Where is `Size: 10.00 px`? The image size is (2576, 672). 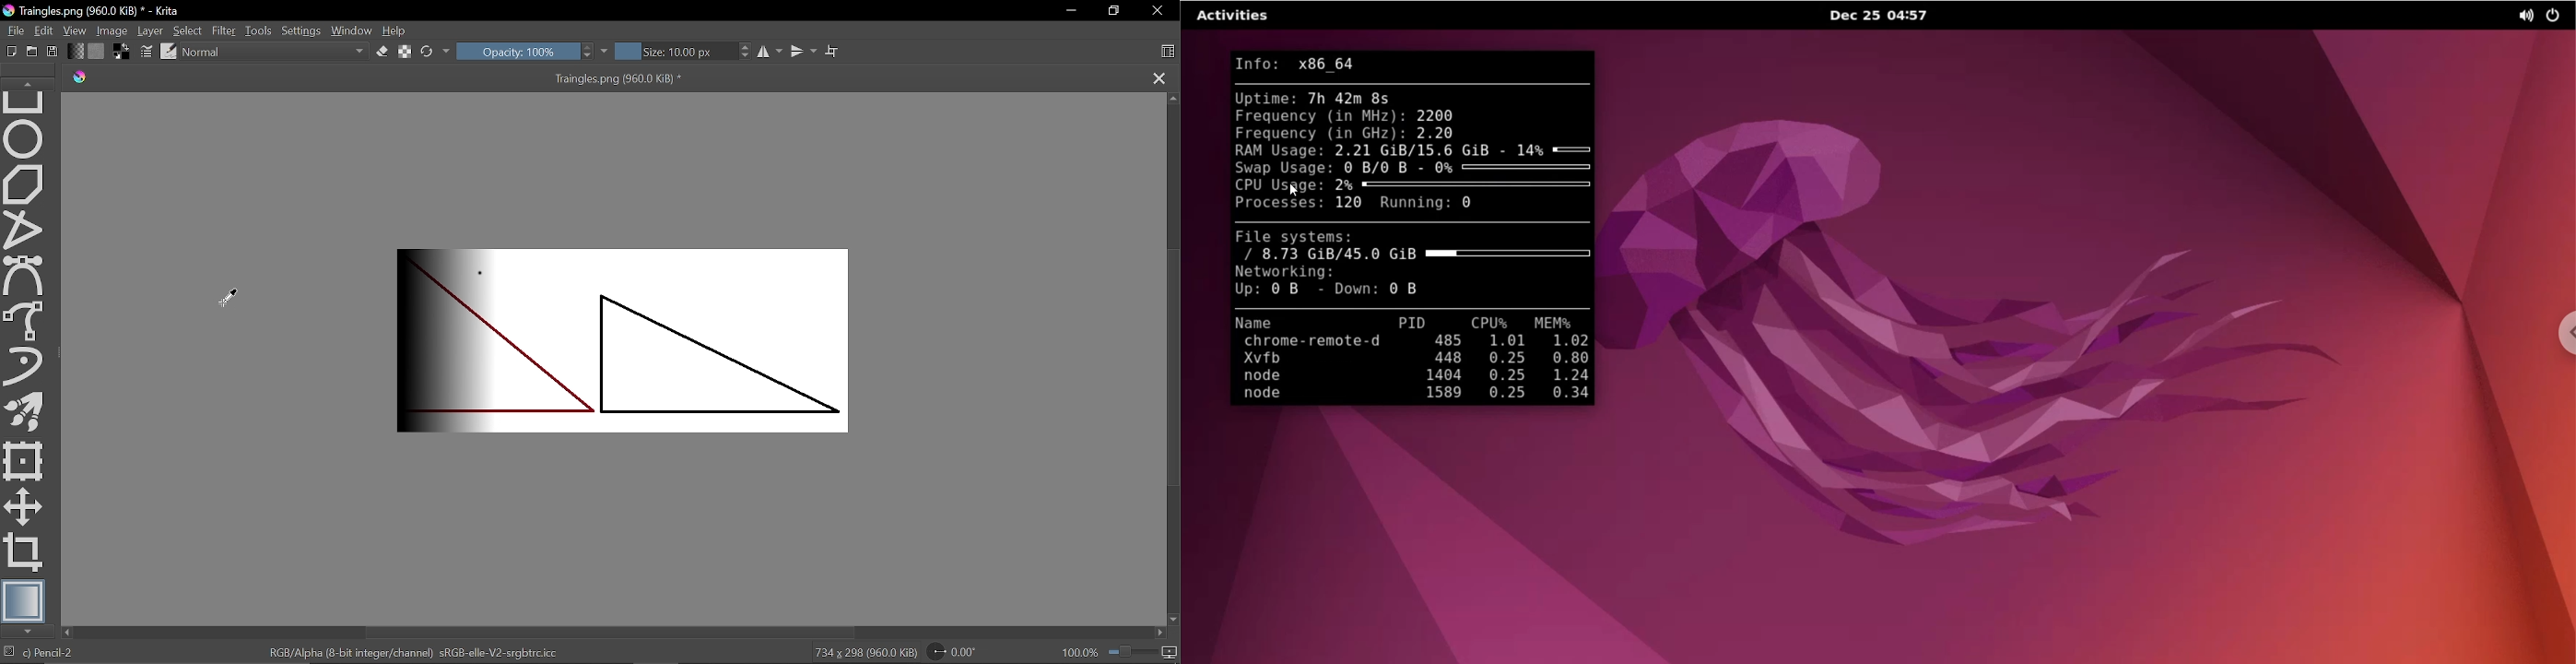
Size: 10.00 px is located at coordinates (674, 53).